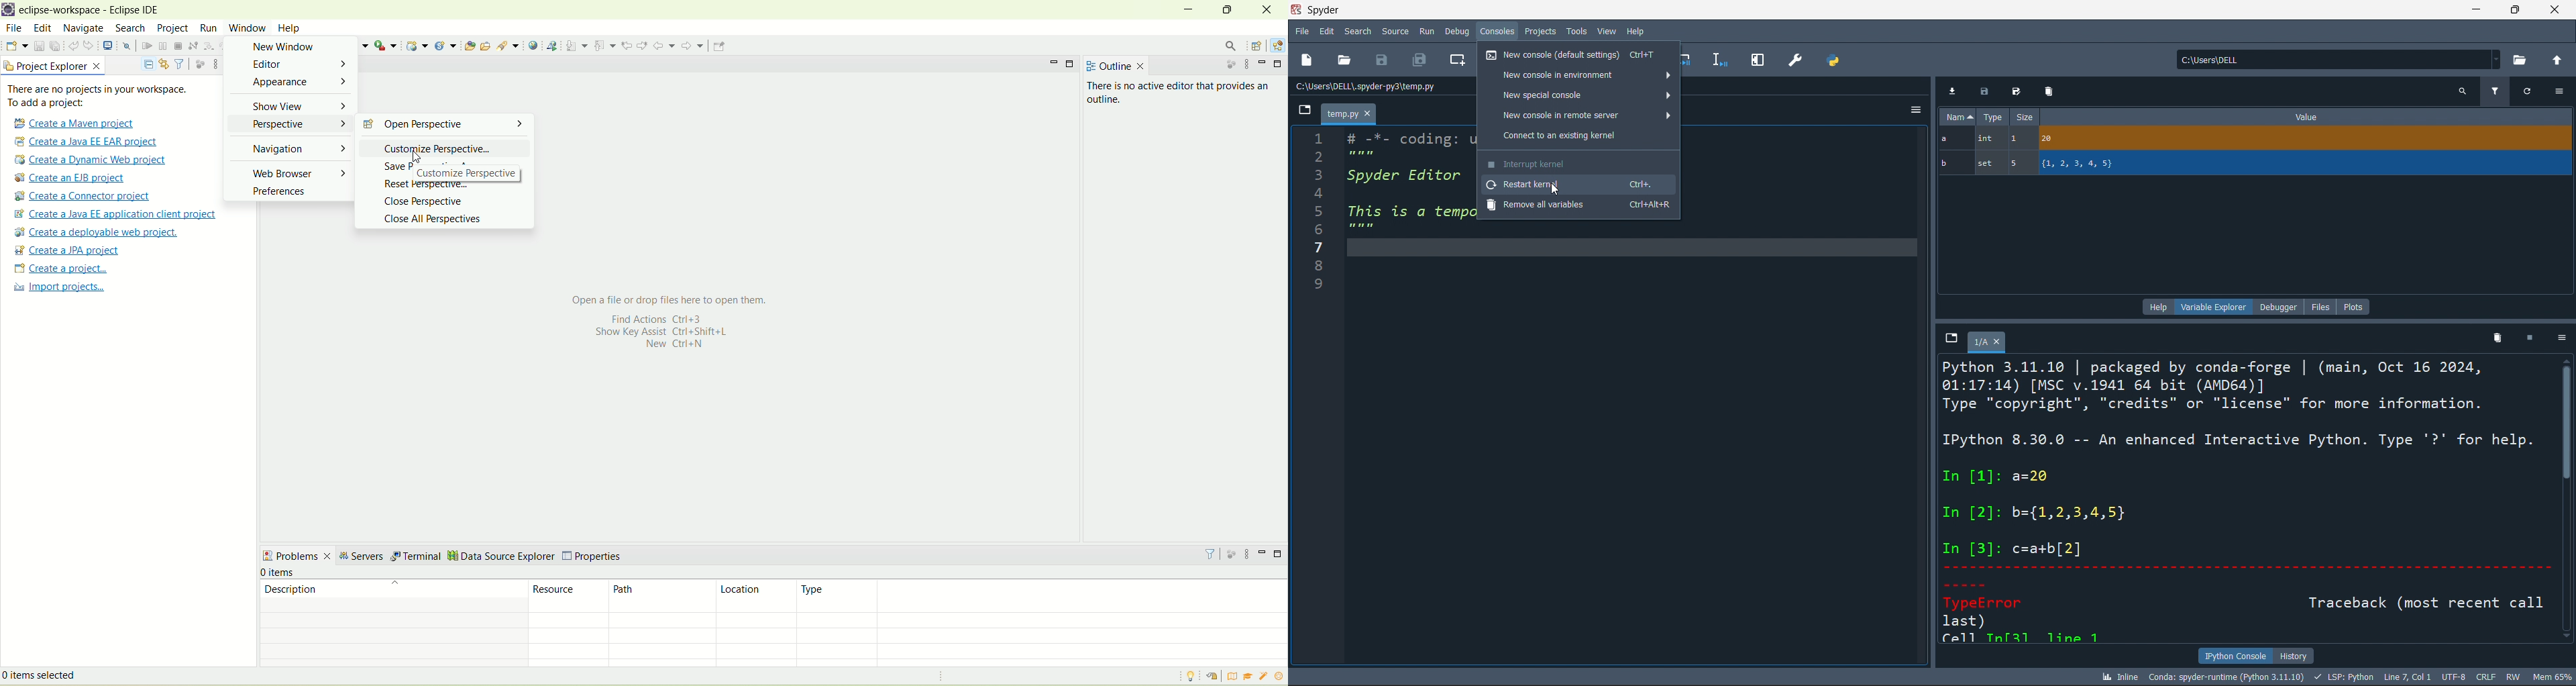 This screenshot has width=2576, height=700. I want to click on debugger, so click(2279, 307).